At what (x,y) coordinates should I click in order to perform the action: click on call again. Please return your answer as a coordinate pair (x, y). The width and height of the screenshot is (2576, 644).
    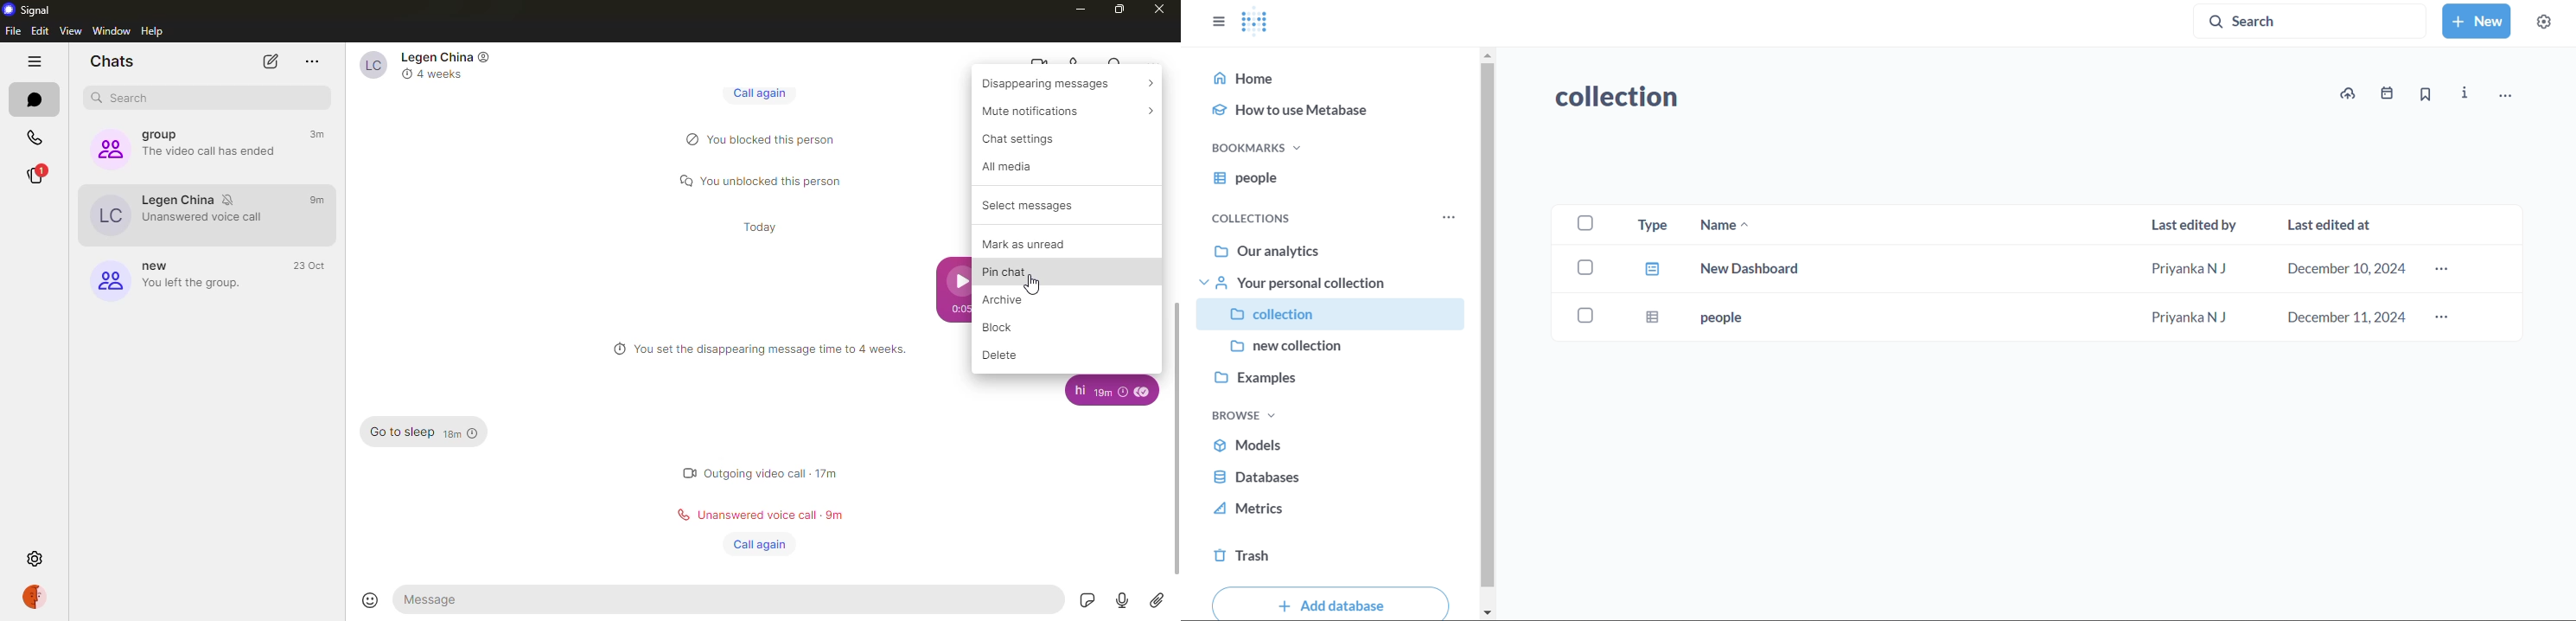
    Looking at the image, I should click on (759, 543).